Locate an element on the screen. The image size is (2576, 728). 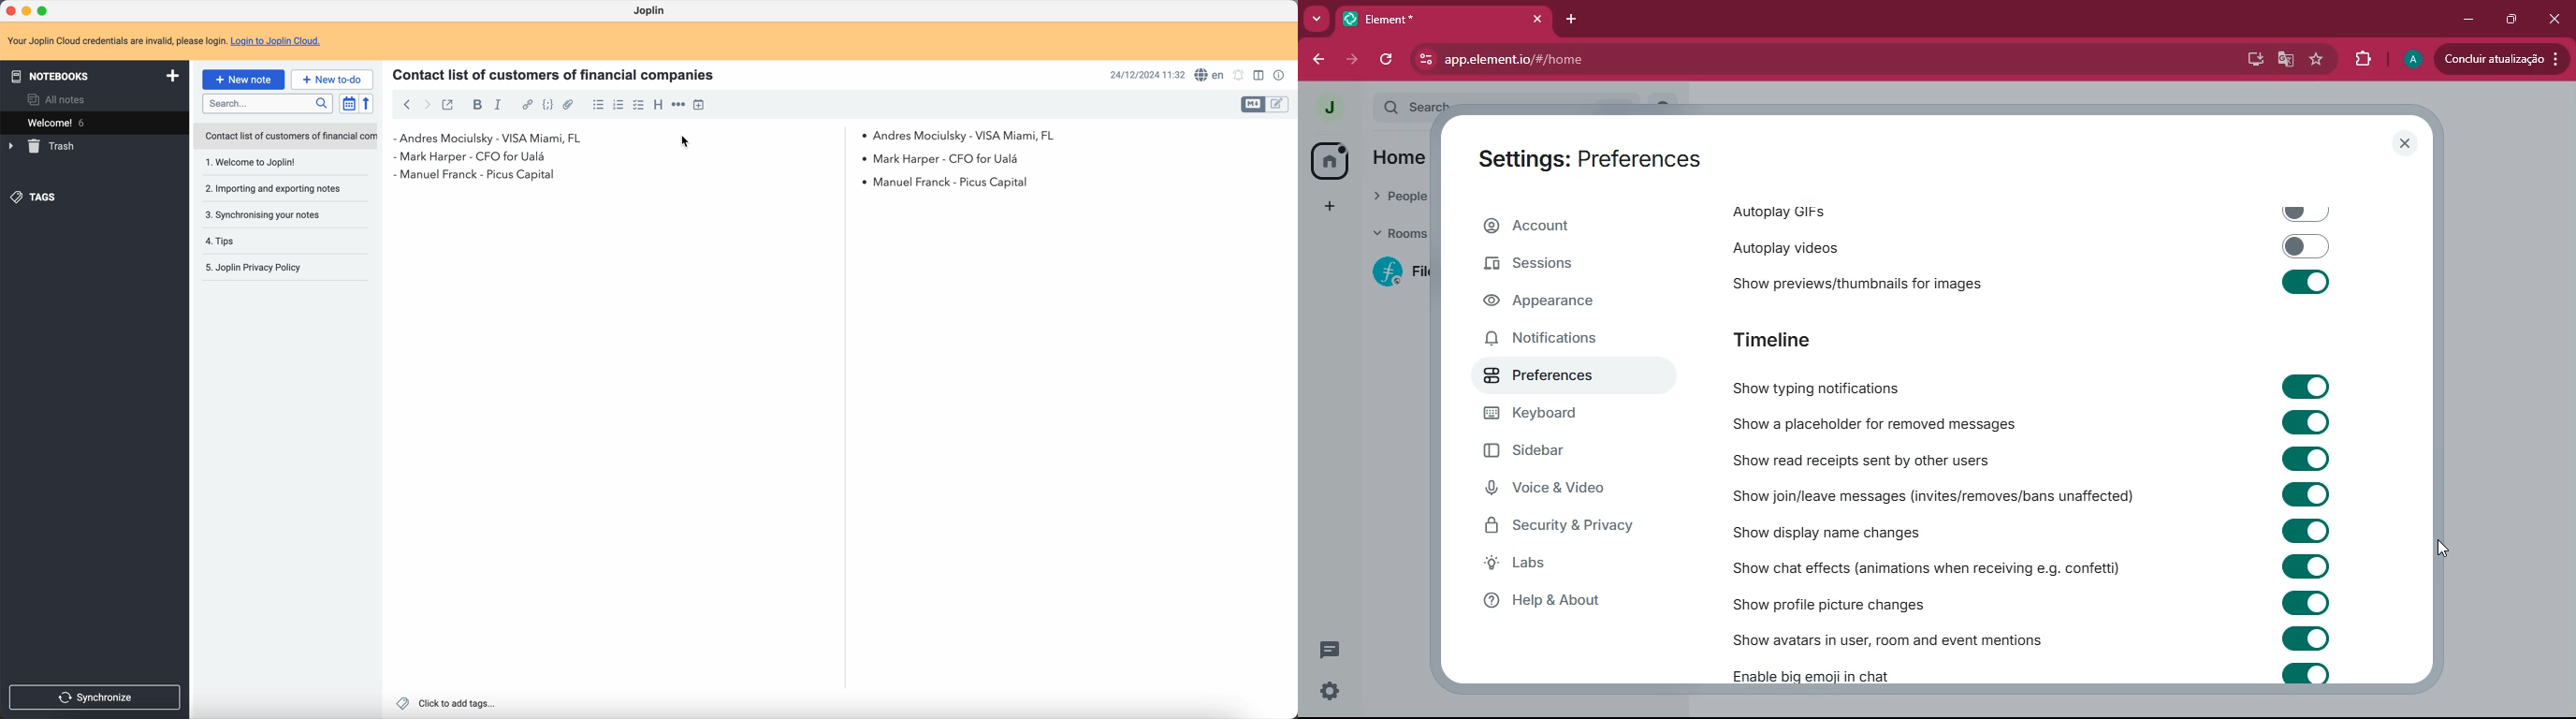
notifications is located at coordinates (1561, 343).